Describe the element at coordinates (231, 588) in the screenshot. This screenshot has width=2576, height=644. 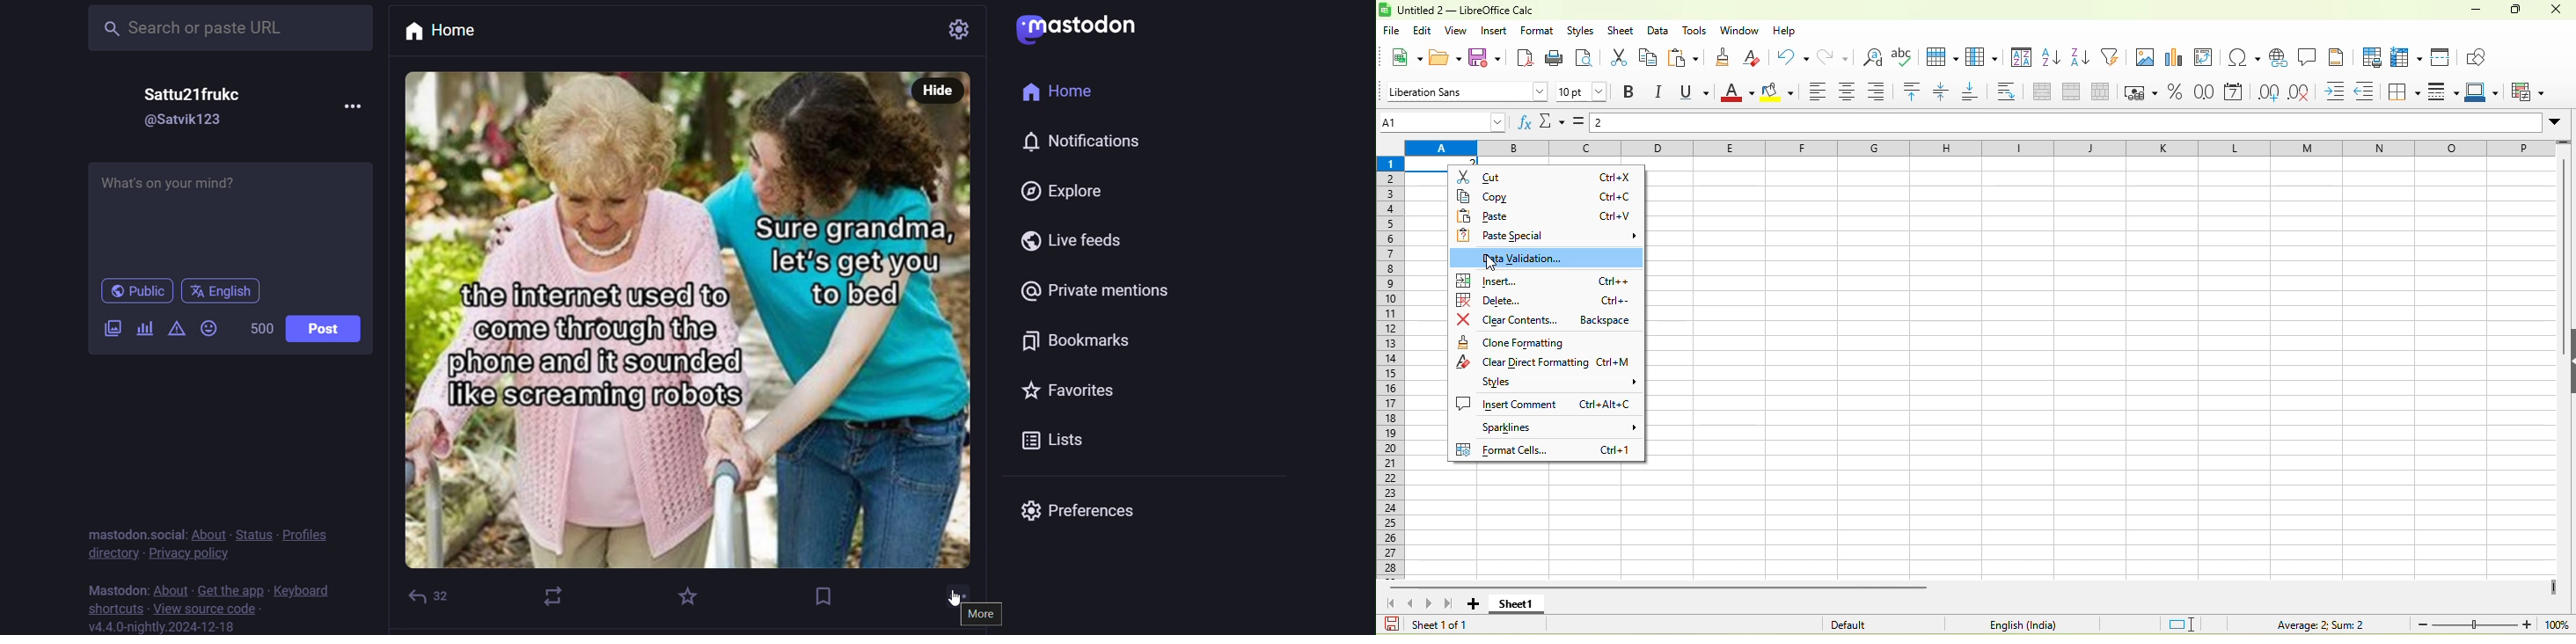
I see `get the app` at that location.